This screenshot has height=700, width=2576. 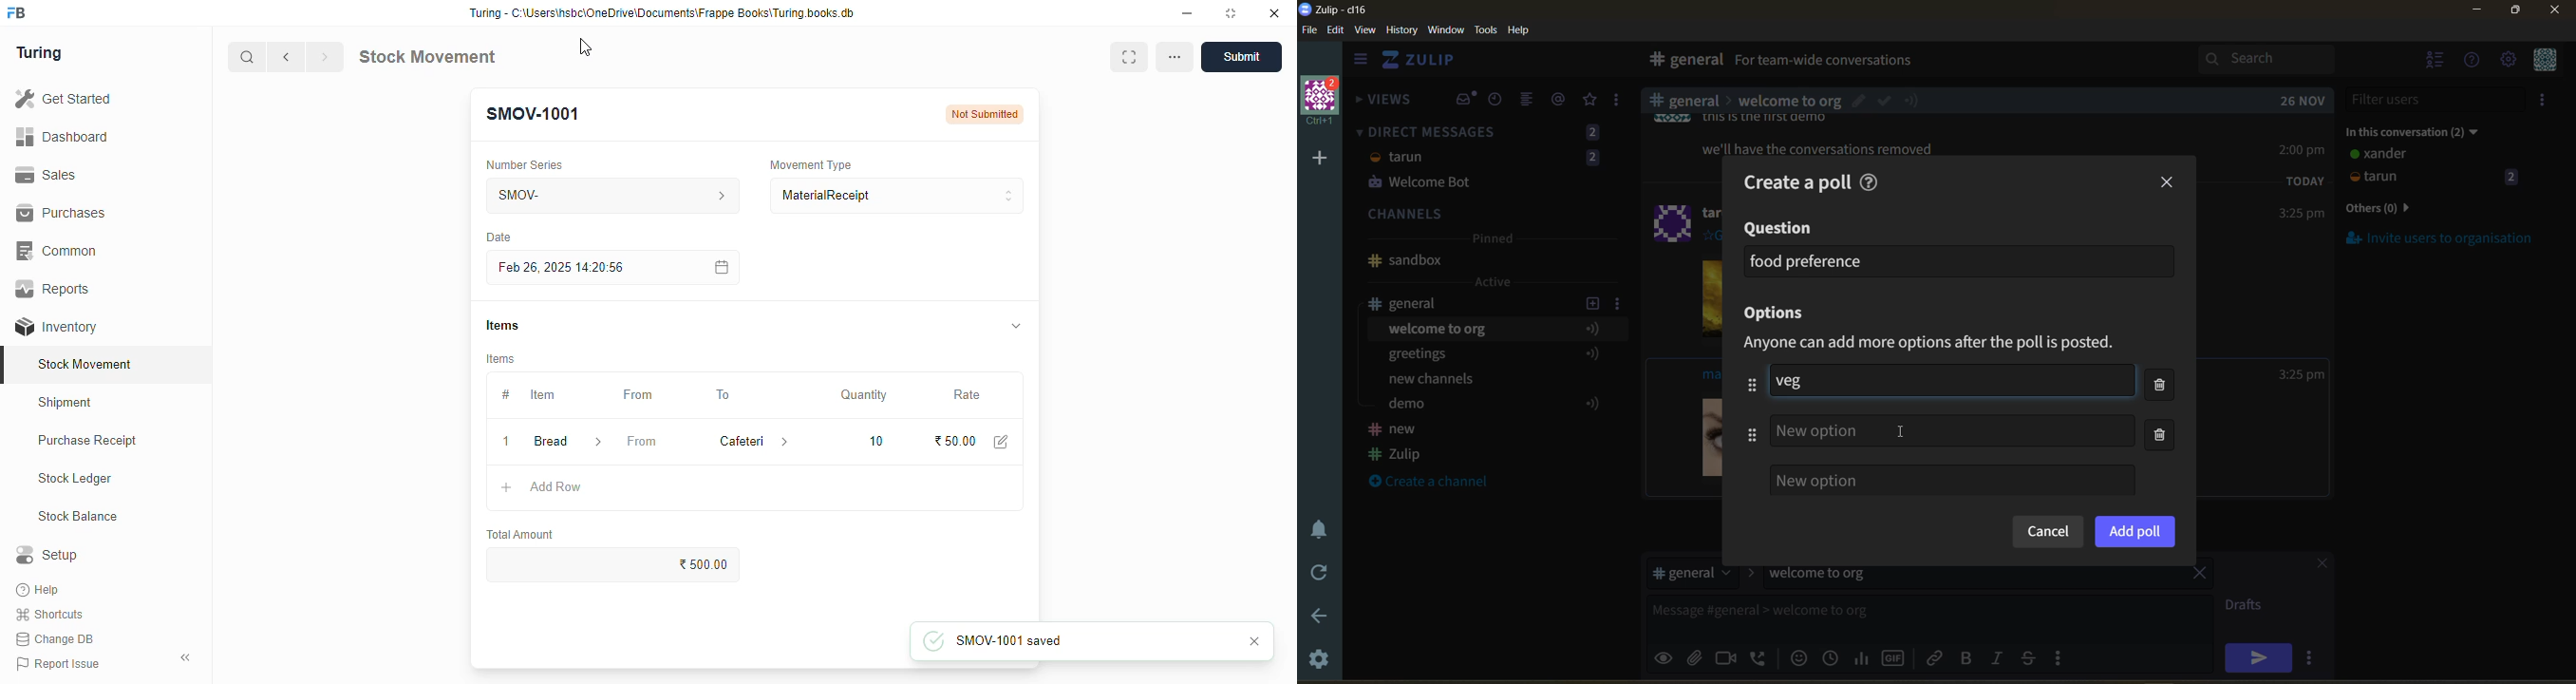 What do you see at coordinates (956, 441) in the screenshot?
I see `₹50.00` at bounding box center [956, 441].